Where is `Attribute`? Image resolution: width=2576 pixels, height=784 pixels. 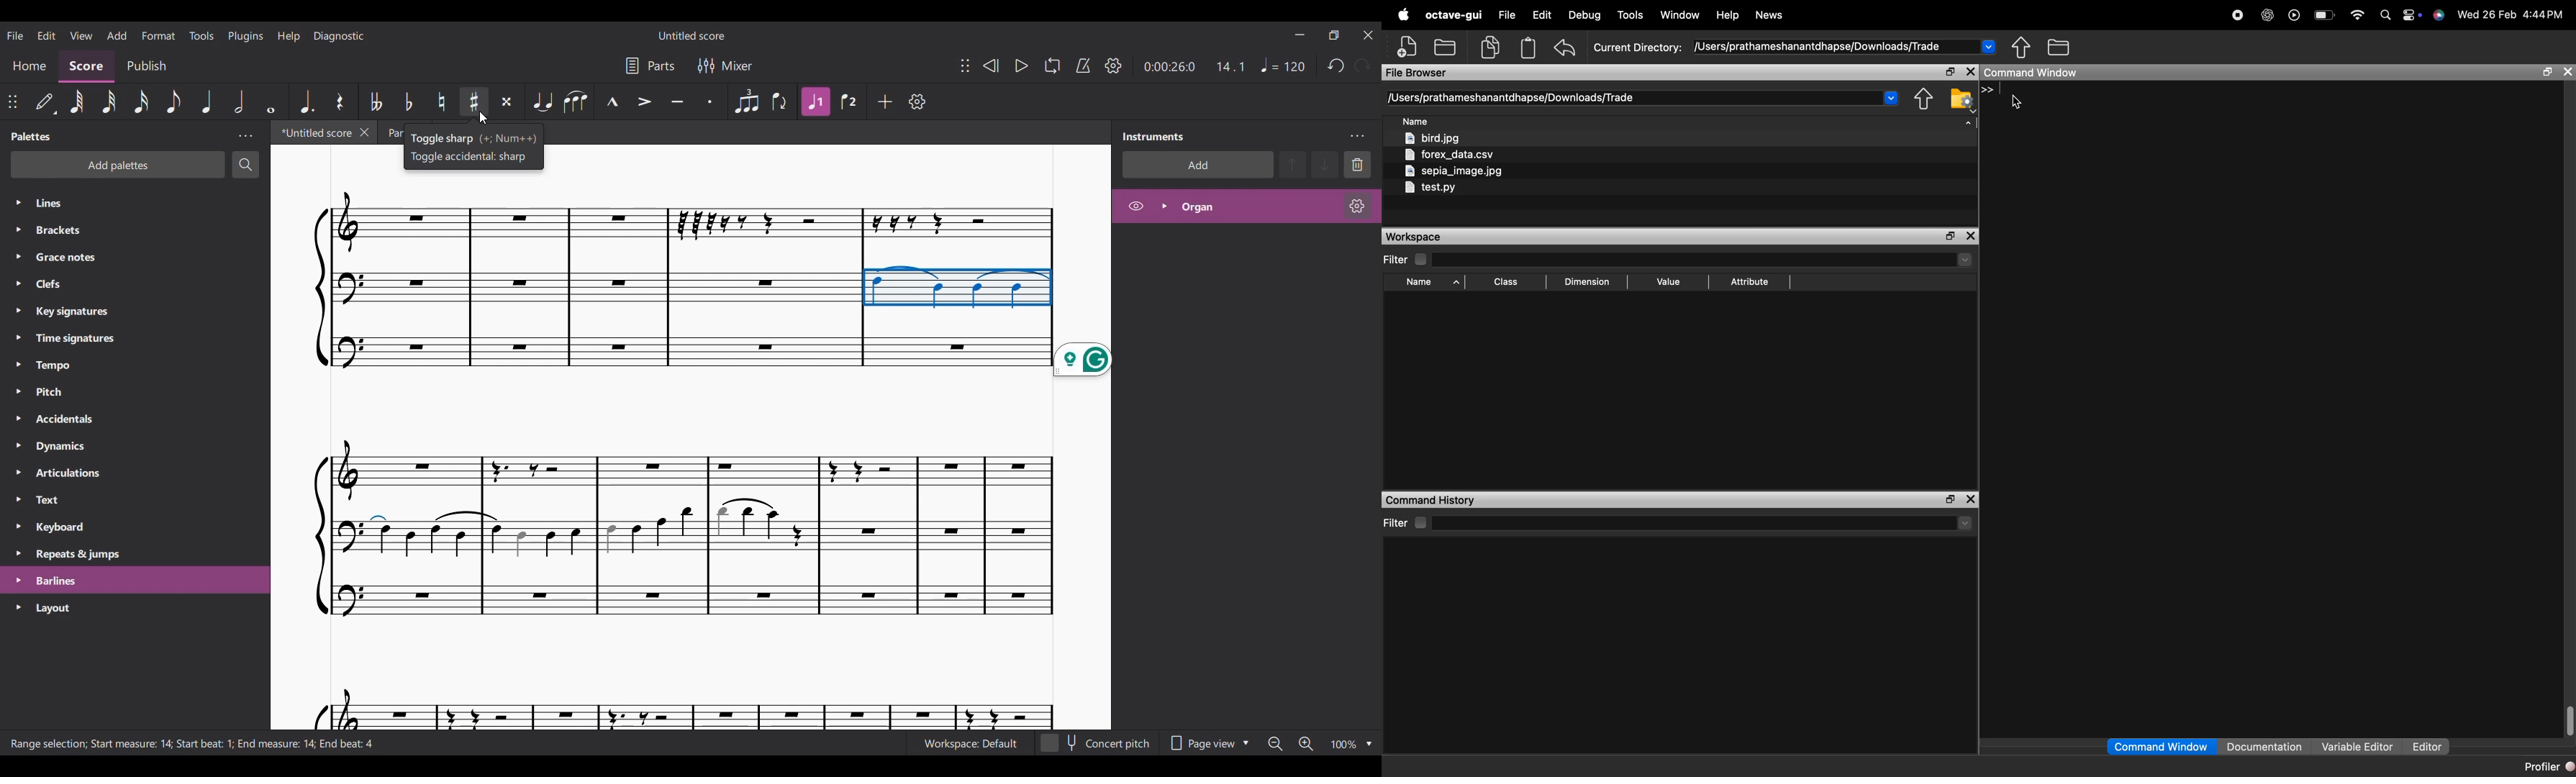
Attribute is located at coordinates (1751, 282).